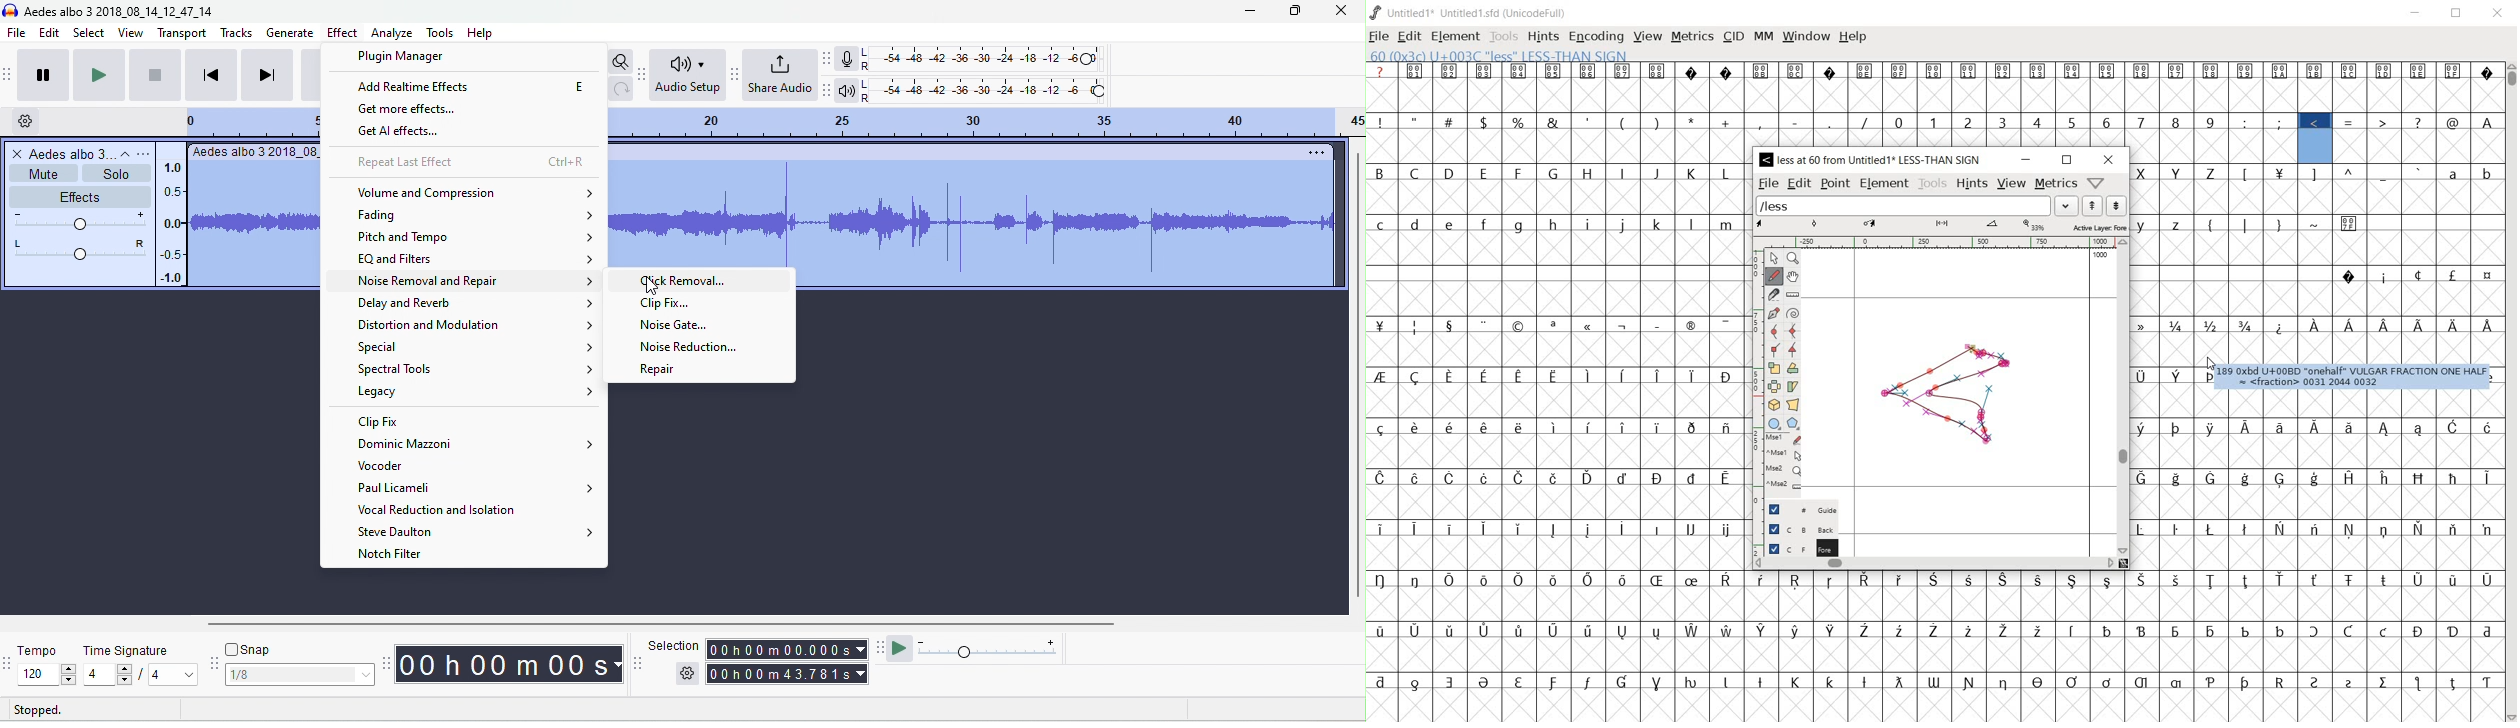  I want to click on empty cells, so click(2315, 299).